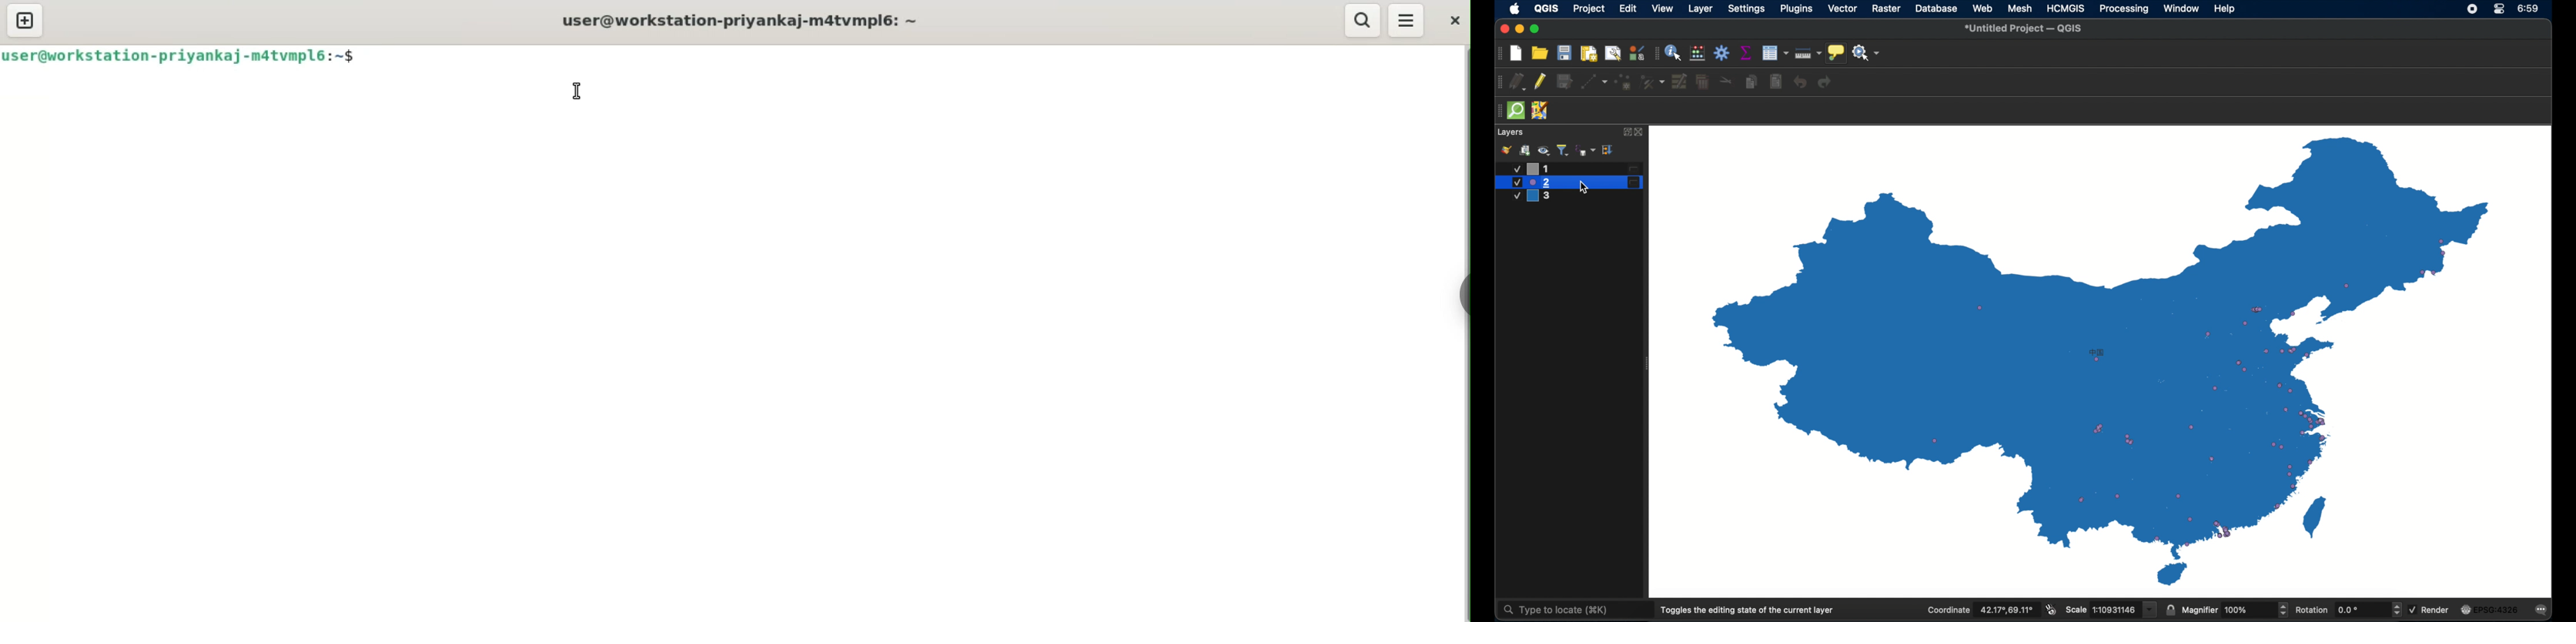  What do you see at coordinates (1540, 82) in the screenshot?
I see `toggle editing` at bounding box center [1540, 82].